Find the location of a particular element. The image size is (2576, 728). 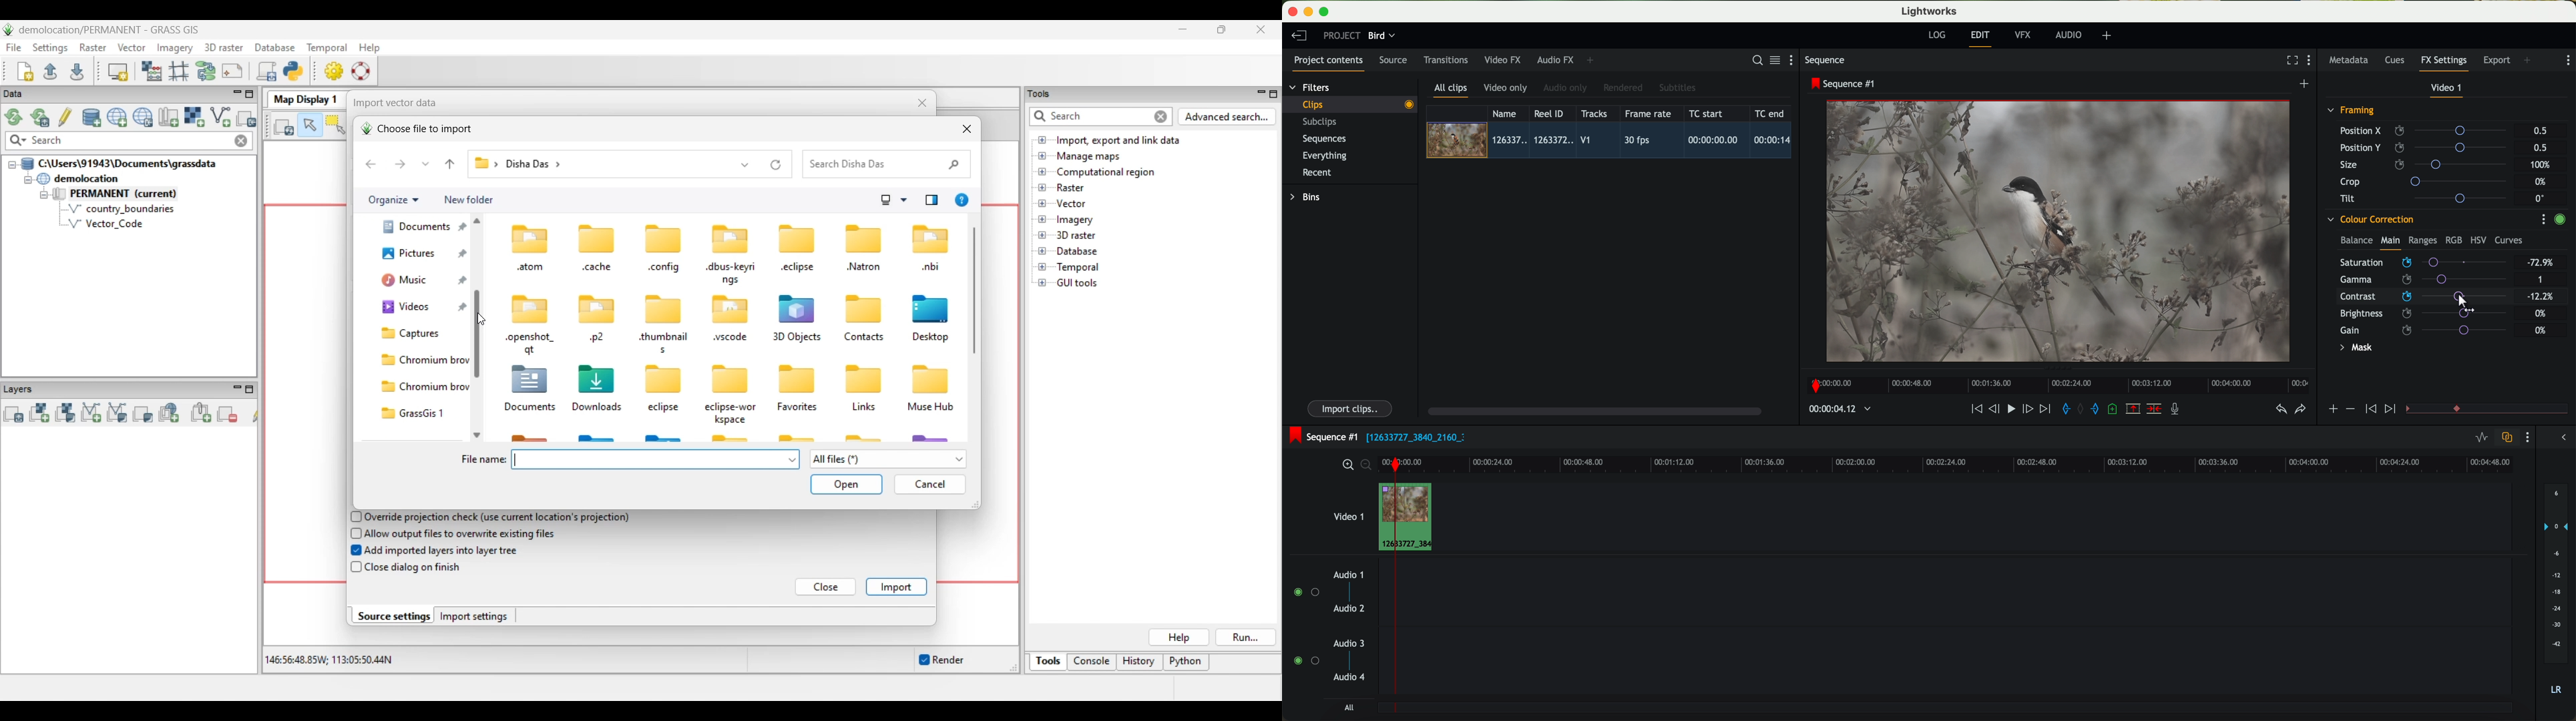

bird is located at coordinates (1381, 36).